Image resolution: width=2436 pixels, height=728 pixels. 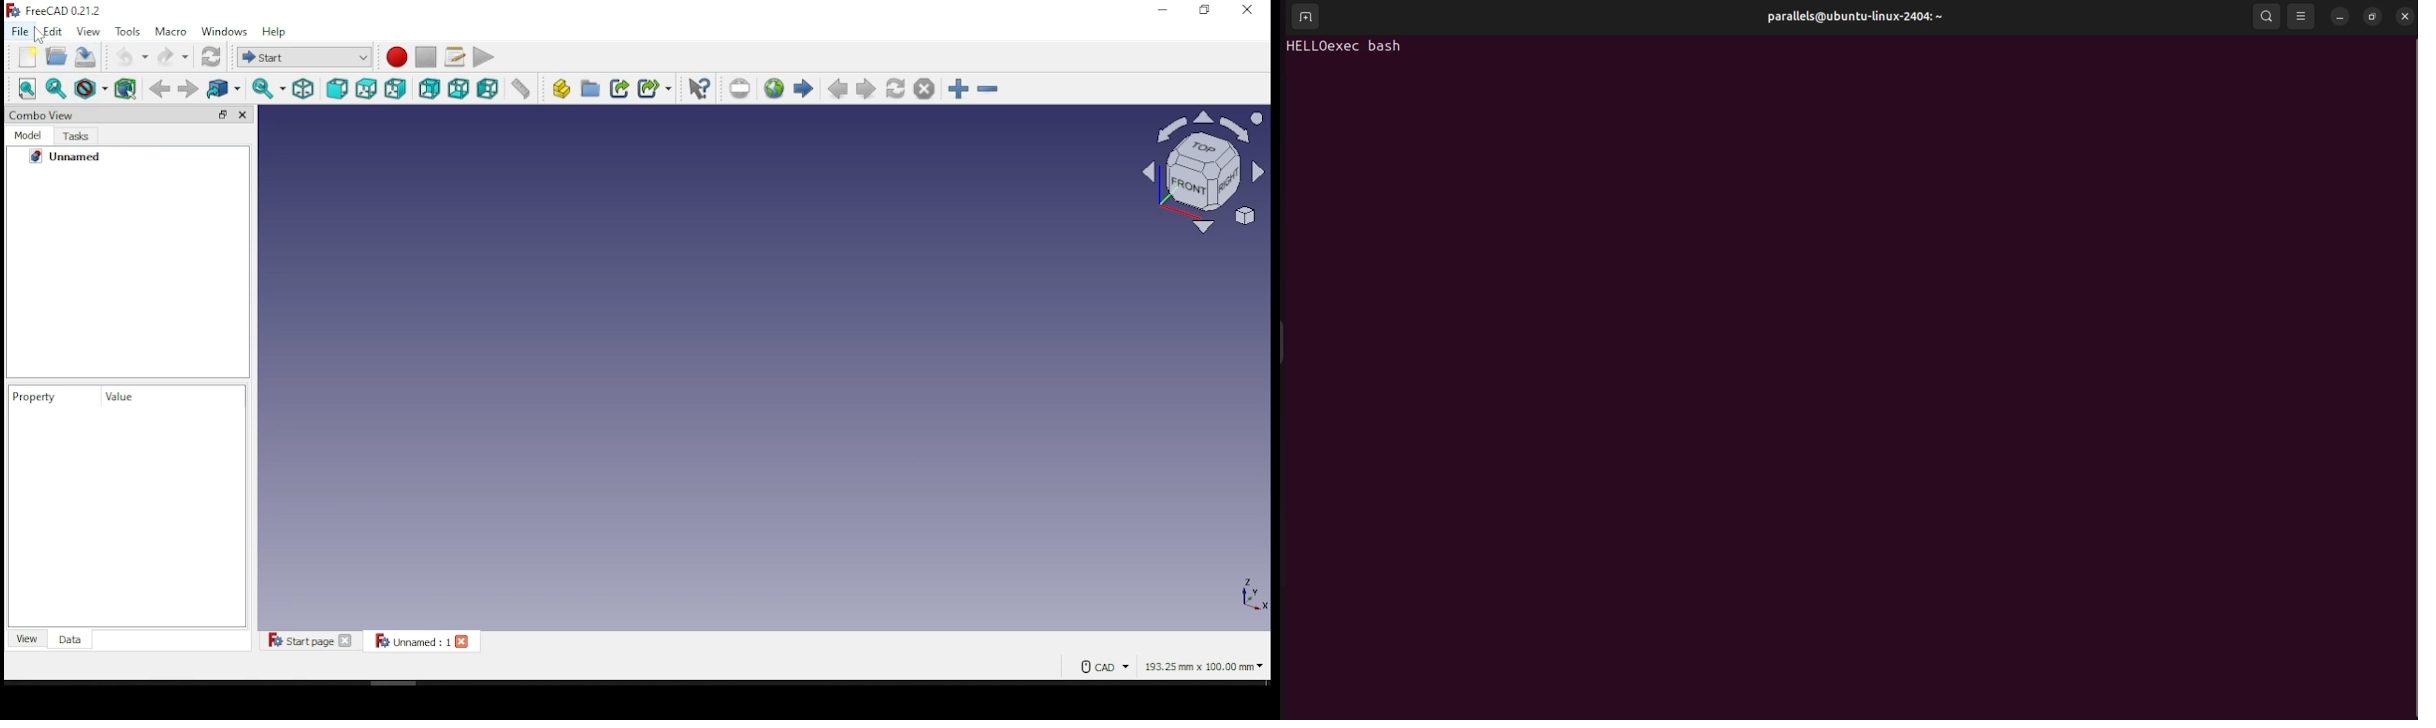 What do you see at coordinates (421, 641) in the screenshot?
I see `unnamed : 1` at bounding box center [421, 641].